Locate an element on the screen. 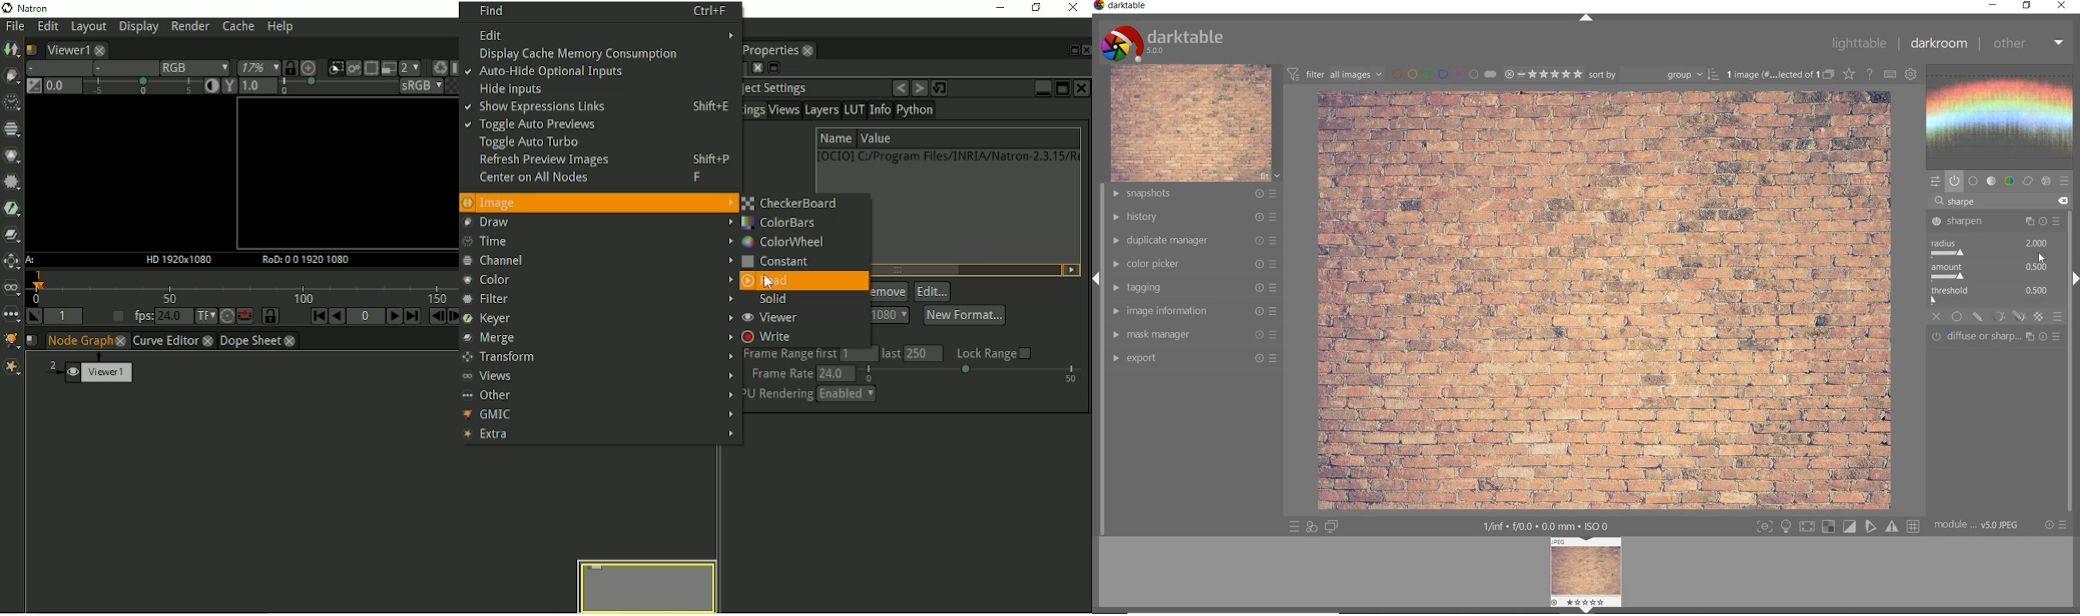 The height and width of the screenshot is (616, 2100). collapse grouped image is located at coordinates (1828, 75).